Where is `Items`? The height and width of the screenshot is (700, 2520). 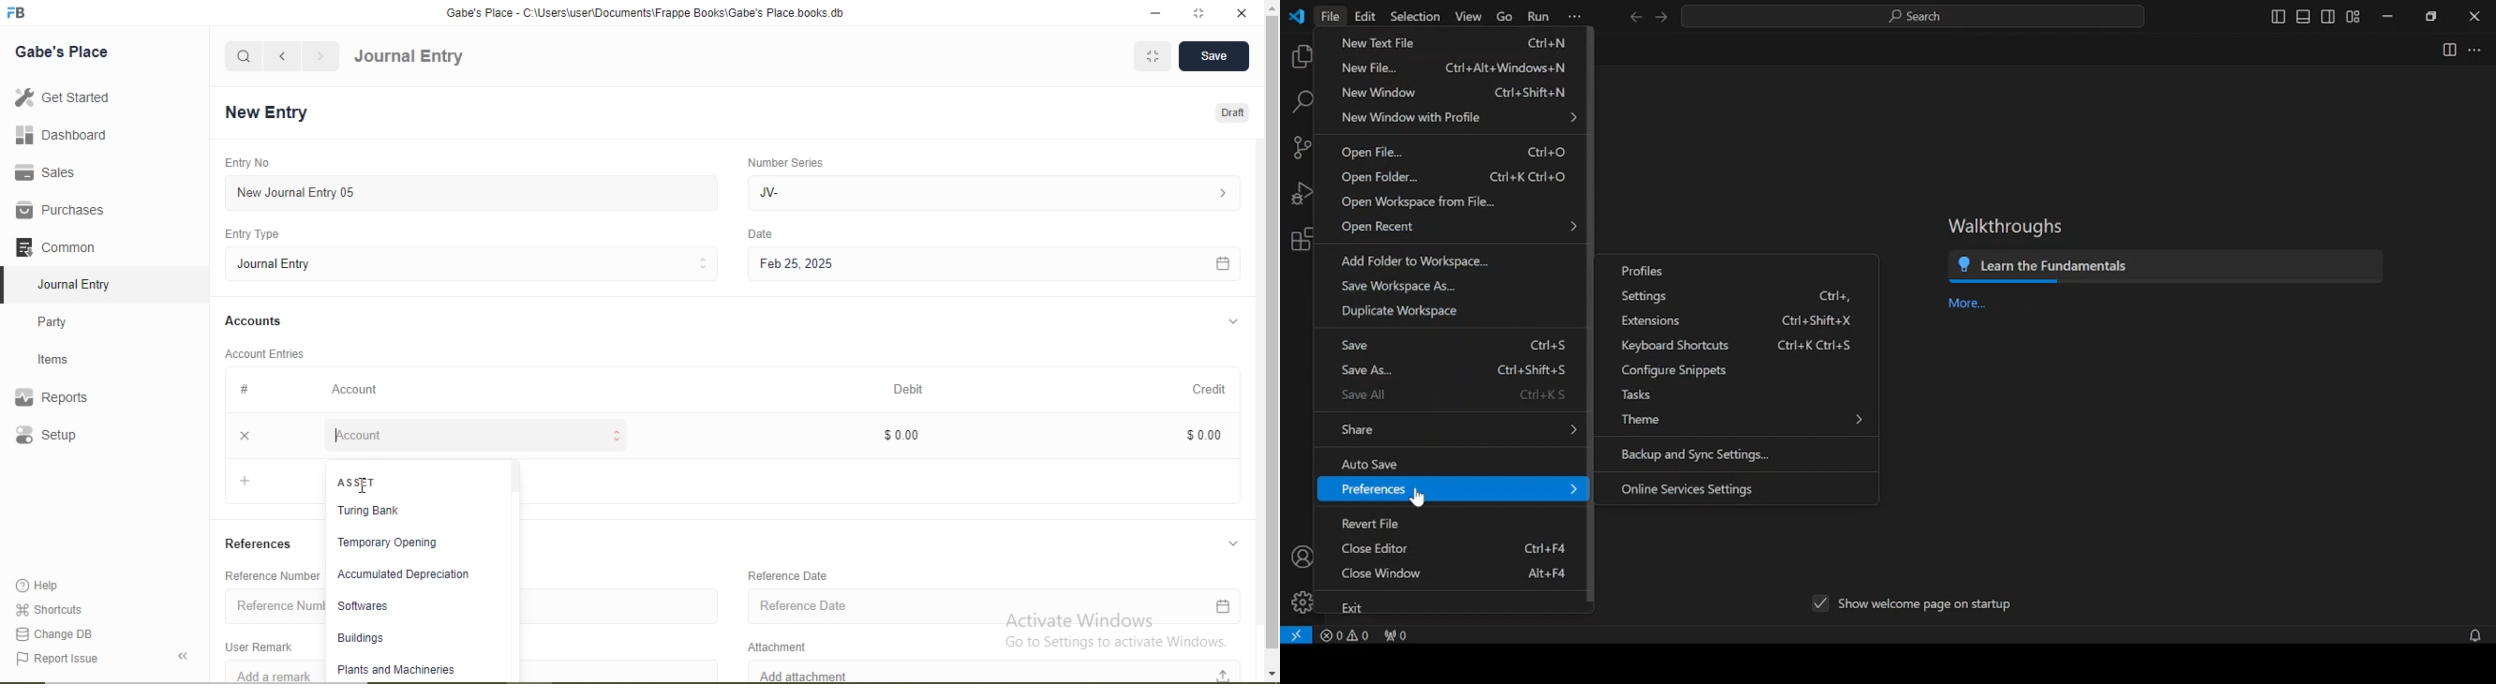
Items is located at coordinates (65, 359).